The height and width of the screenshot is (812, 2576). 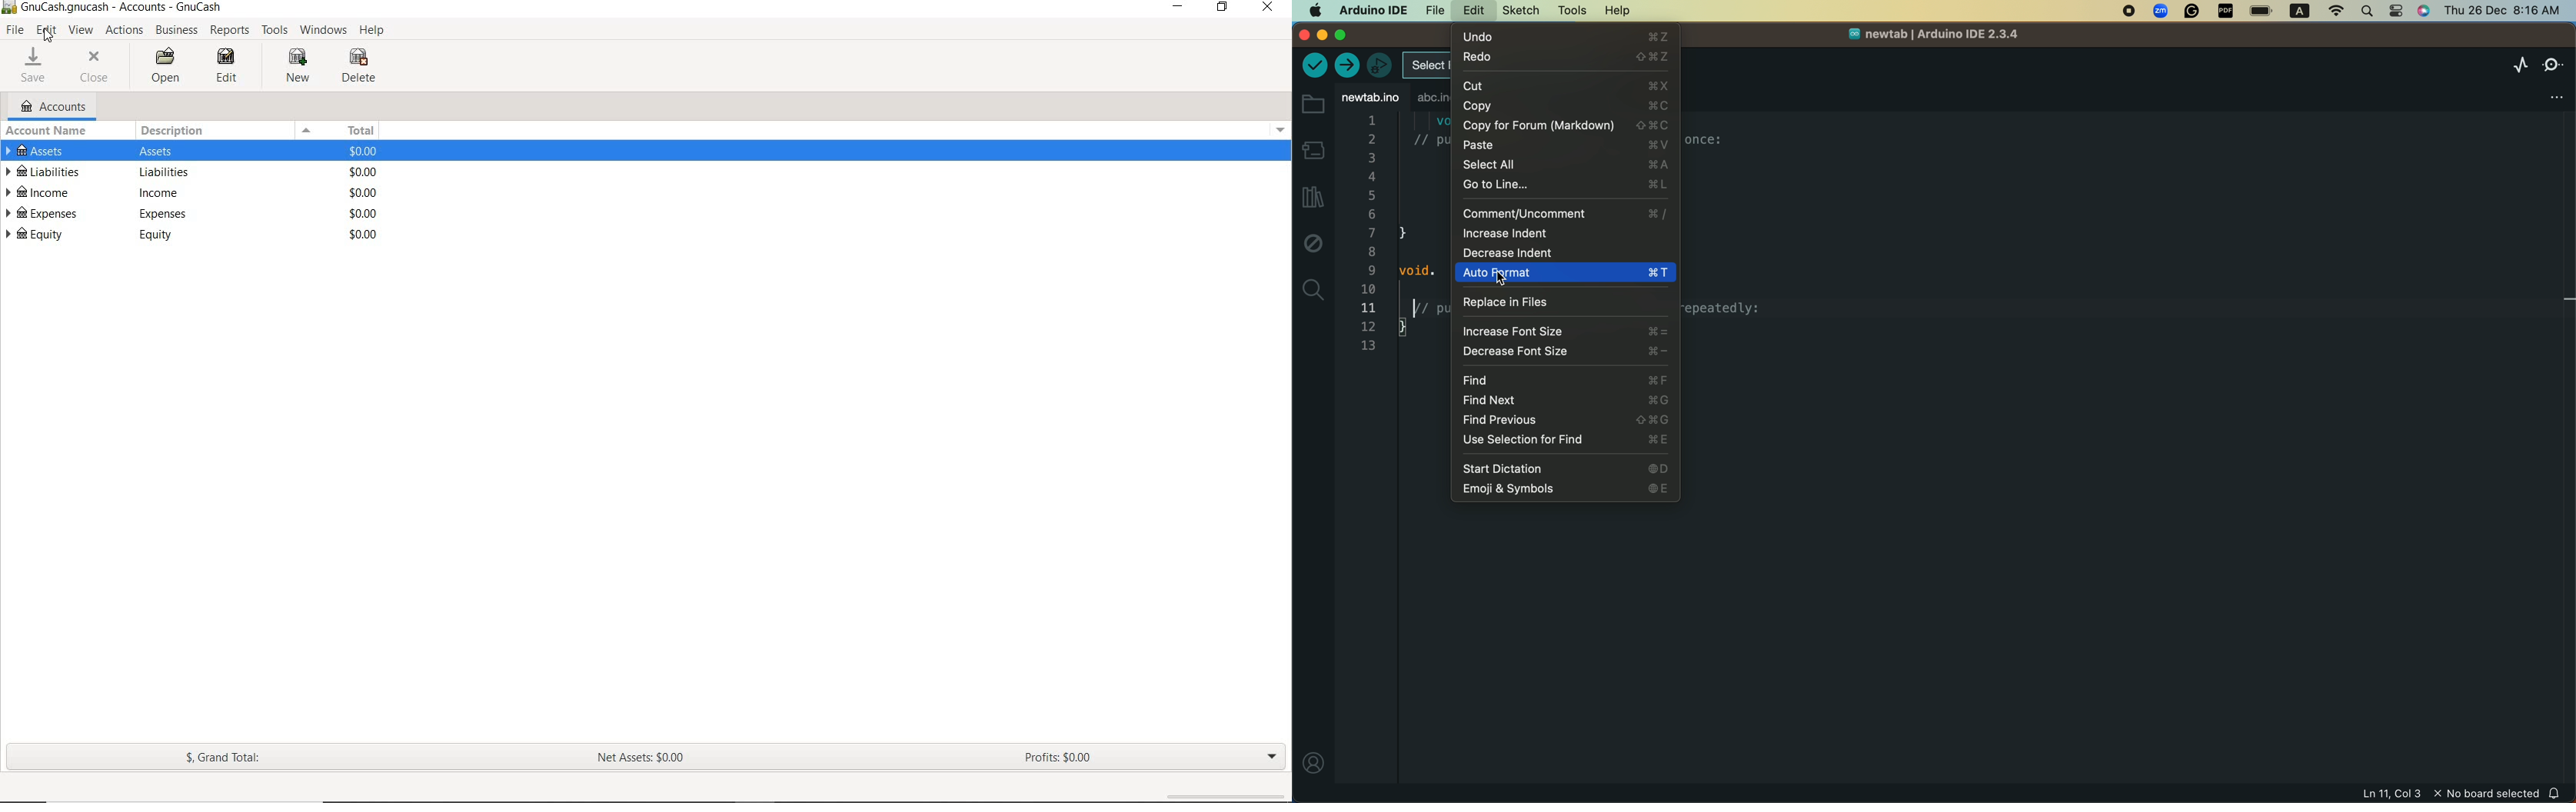 I want to click on SYSTEM NAME, so click(x=8, y=8).